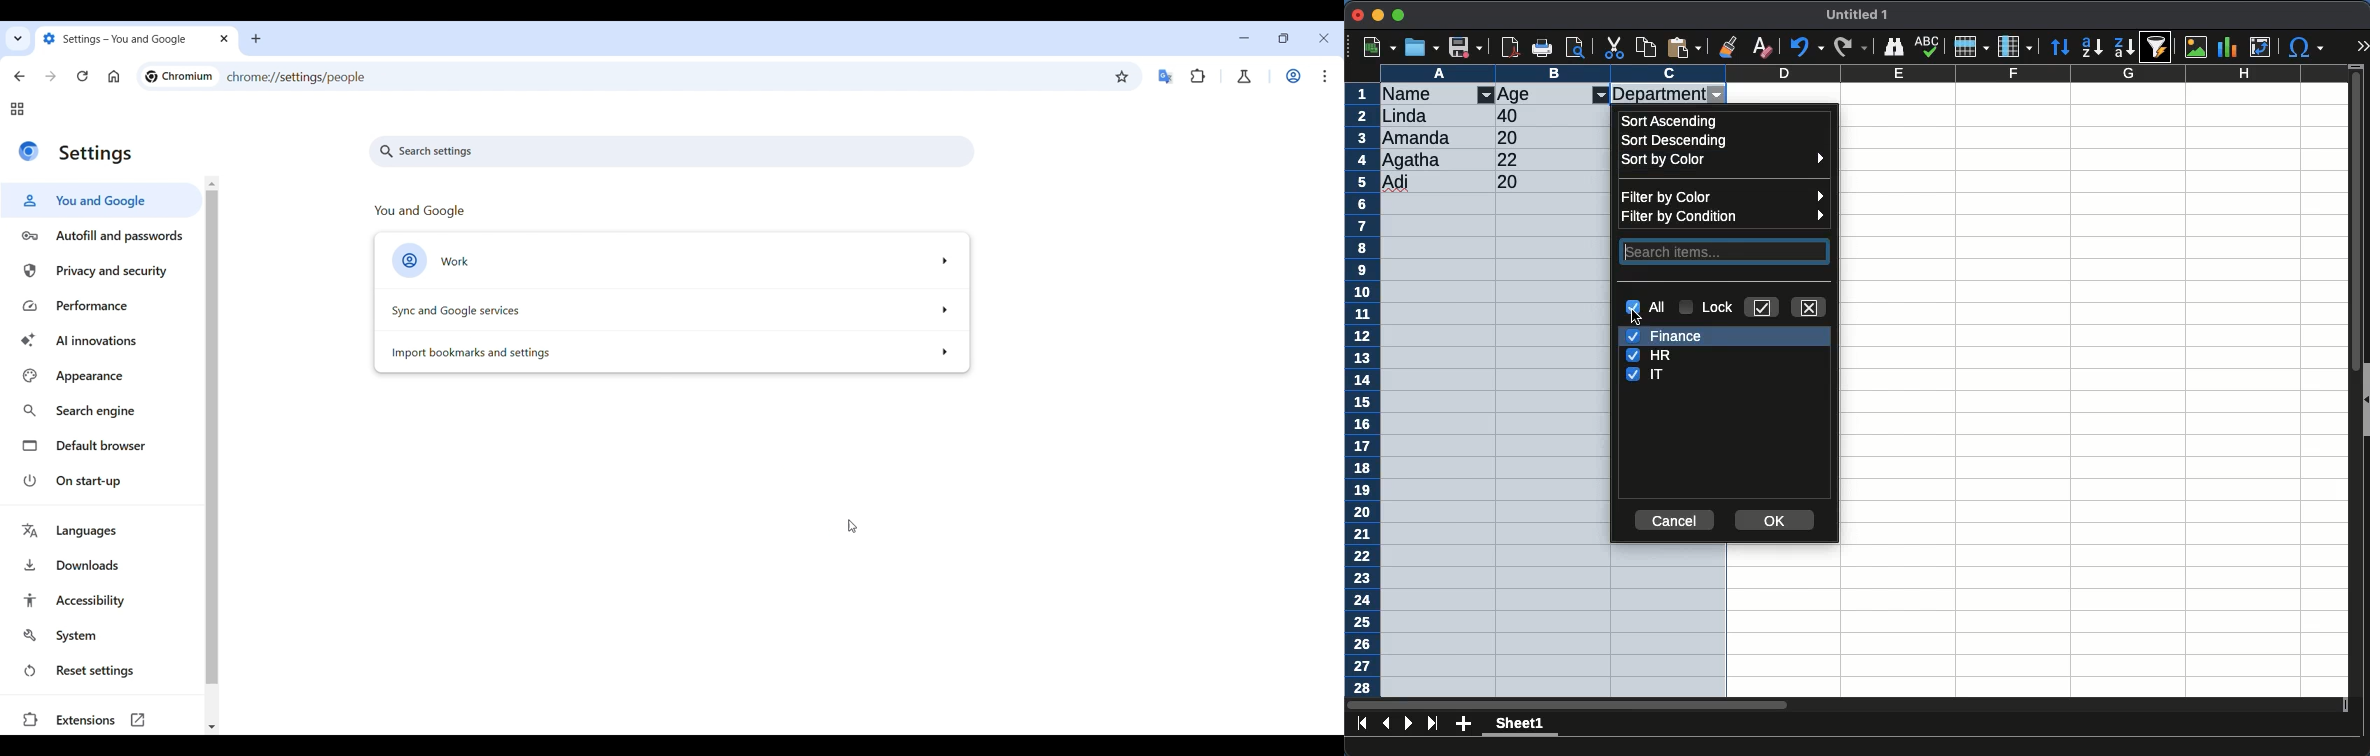 This screenshot has width=2380, height=756. What do you see at coordinates (1486, 96) in the screenshot?
I see `filter` at bounding box center [1486, 96].